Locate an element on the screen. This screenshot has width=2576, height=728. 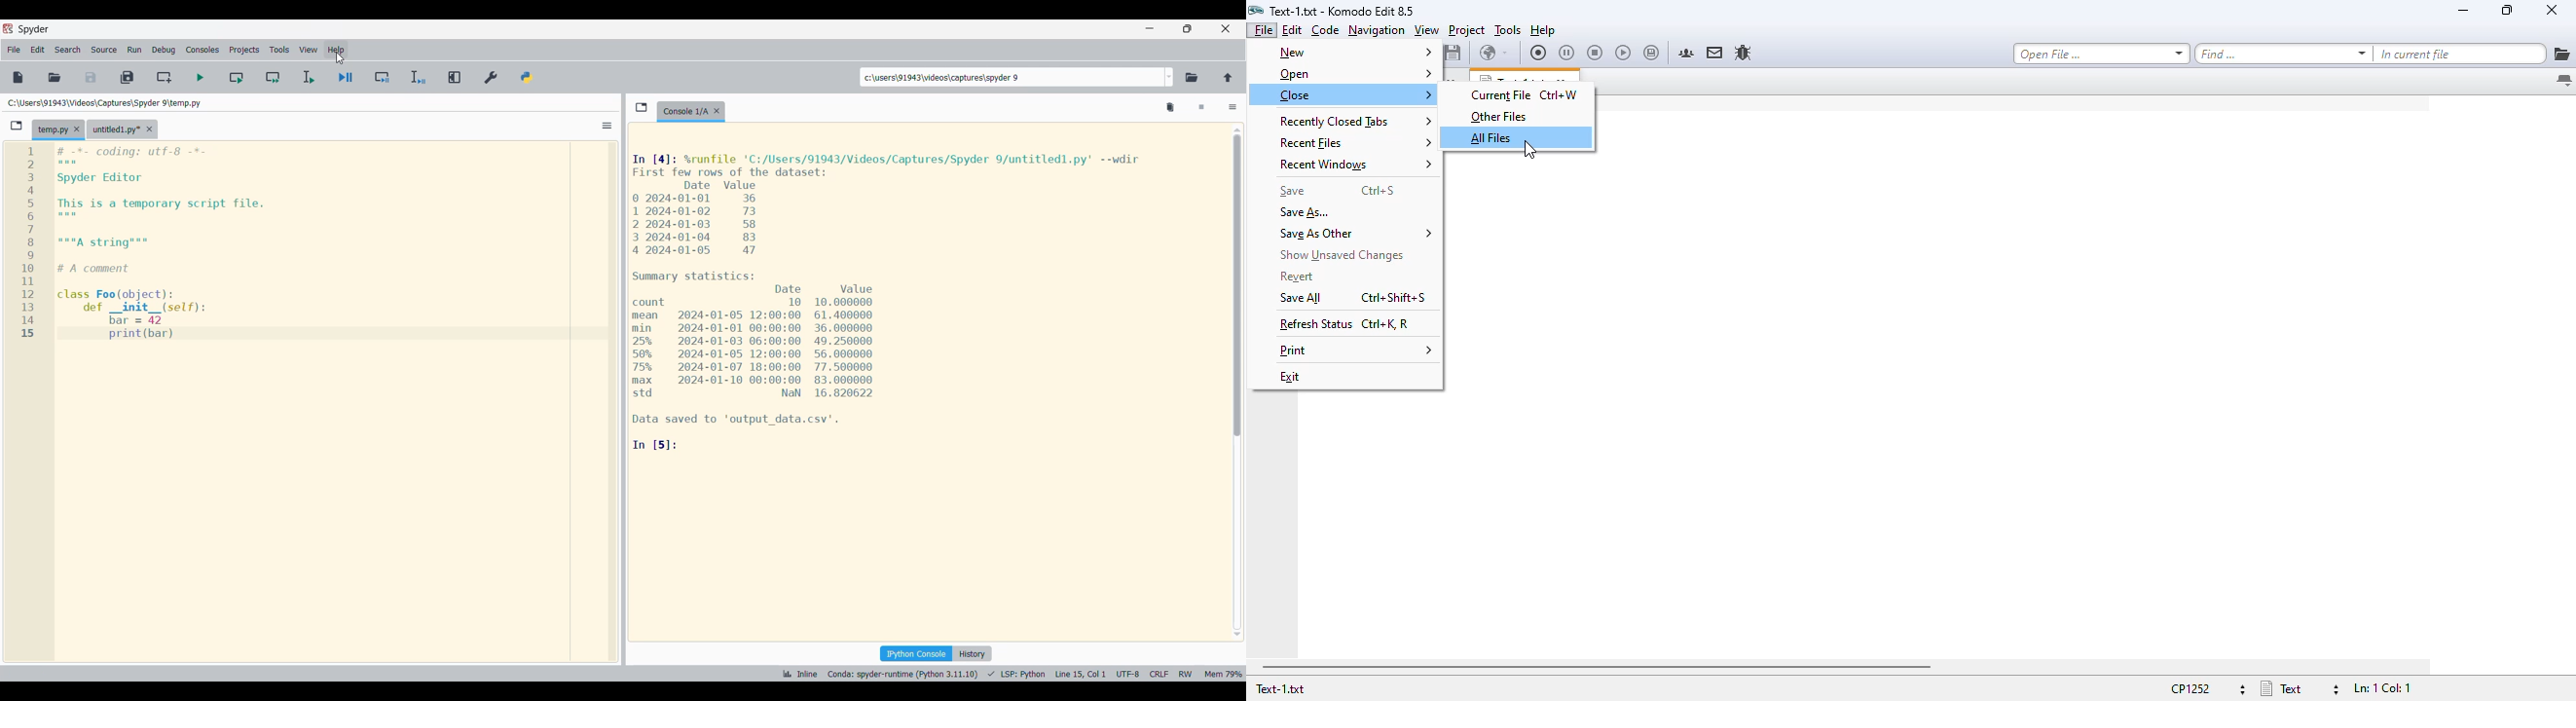
Close tab is located at coordinates (717, 111).